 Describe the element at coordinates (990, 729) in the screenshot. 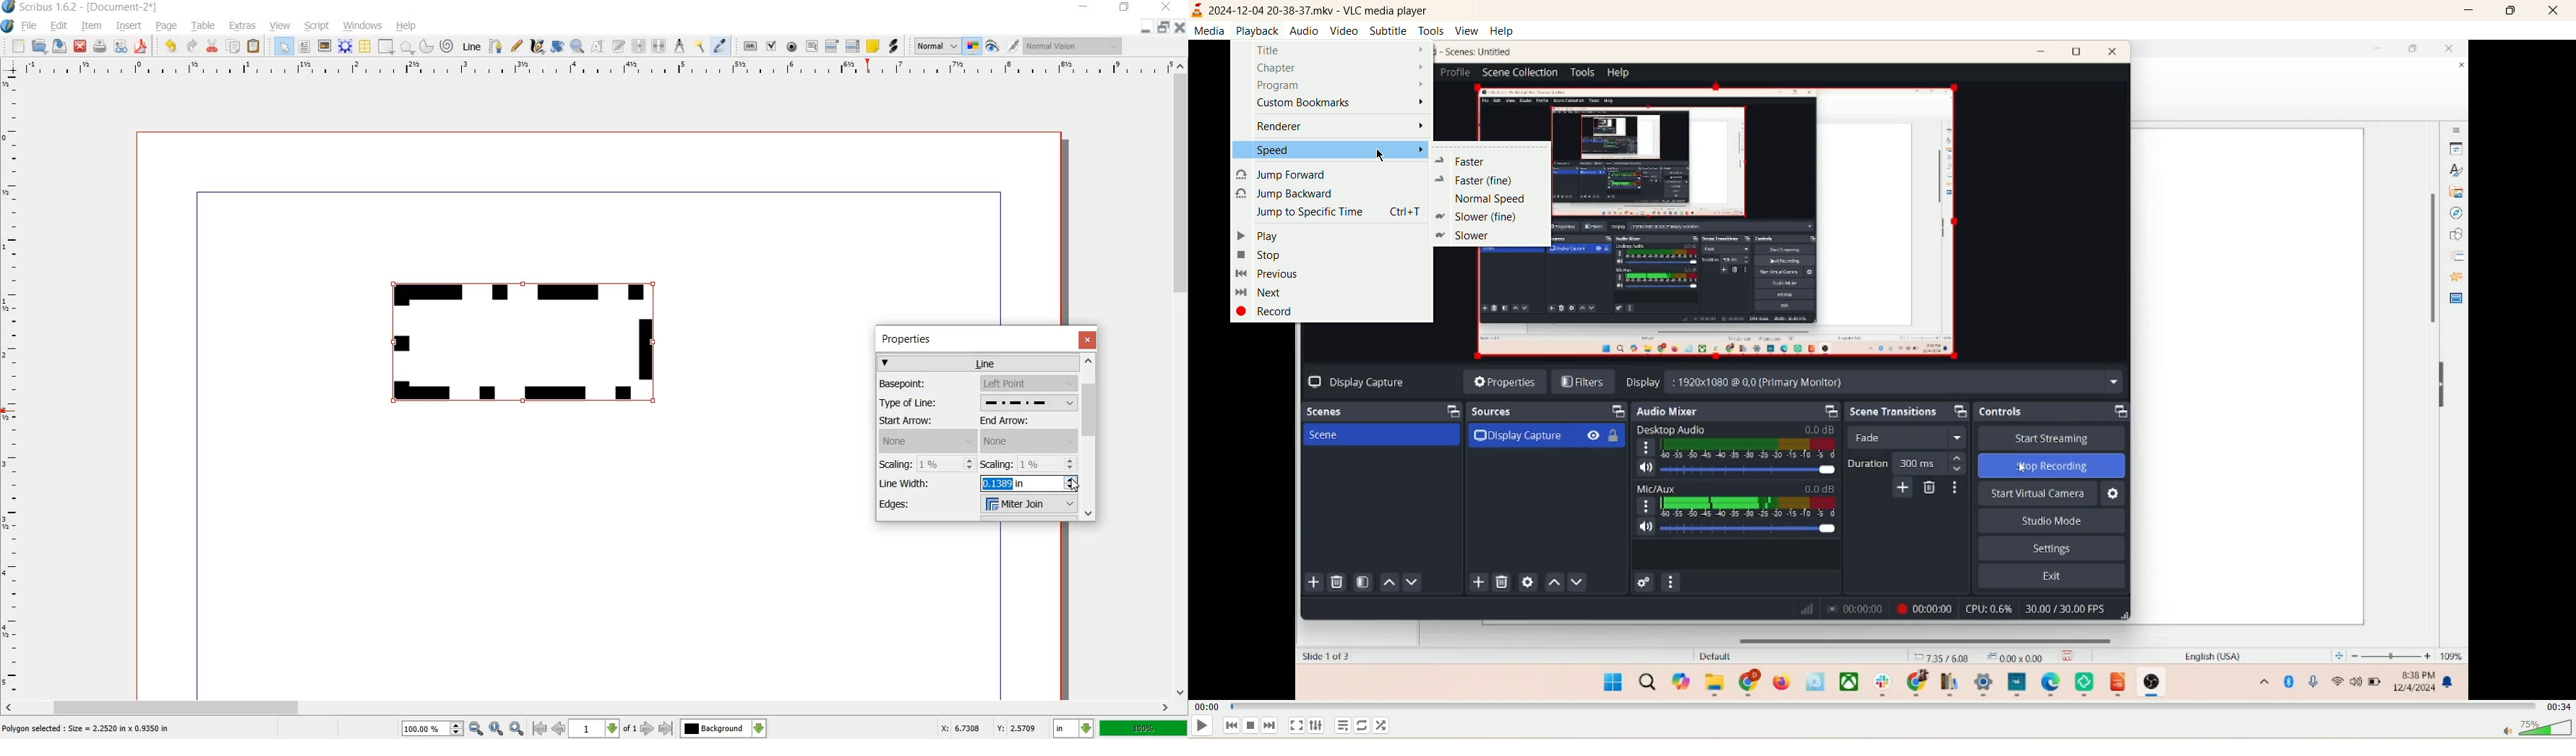

I see `X: 6.7308 Y: 2.5709` at that location.